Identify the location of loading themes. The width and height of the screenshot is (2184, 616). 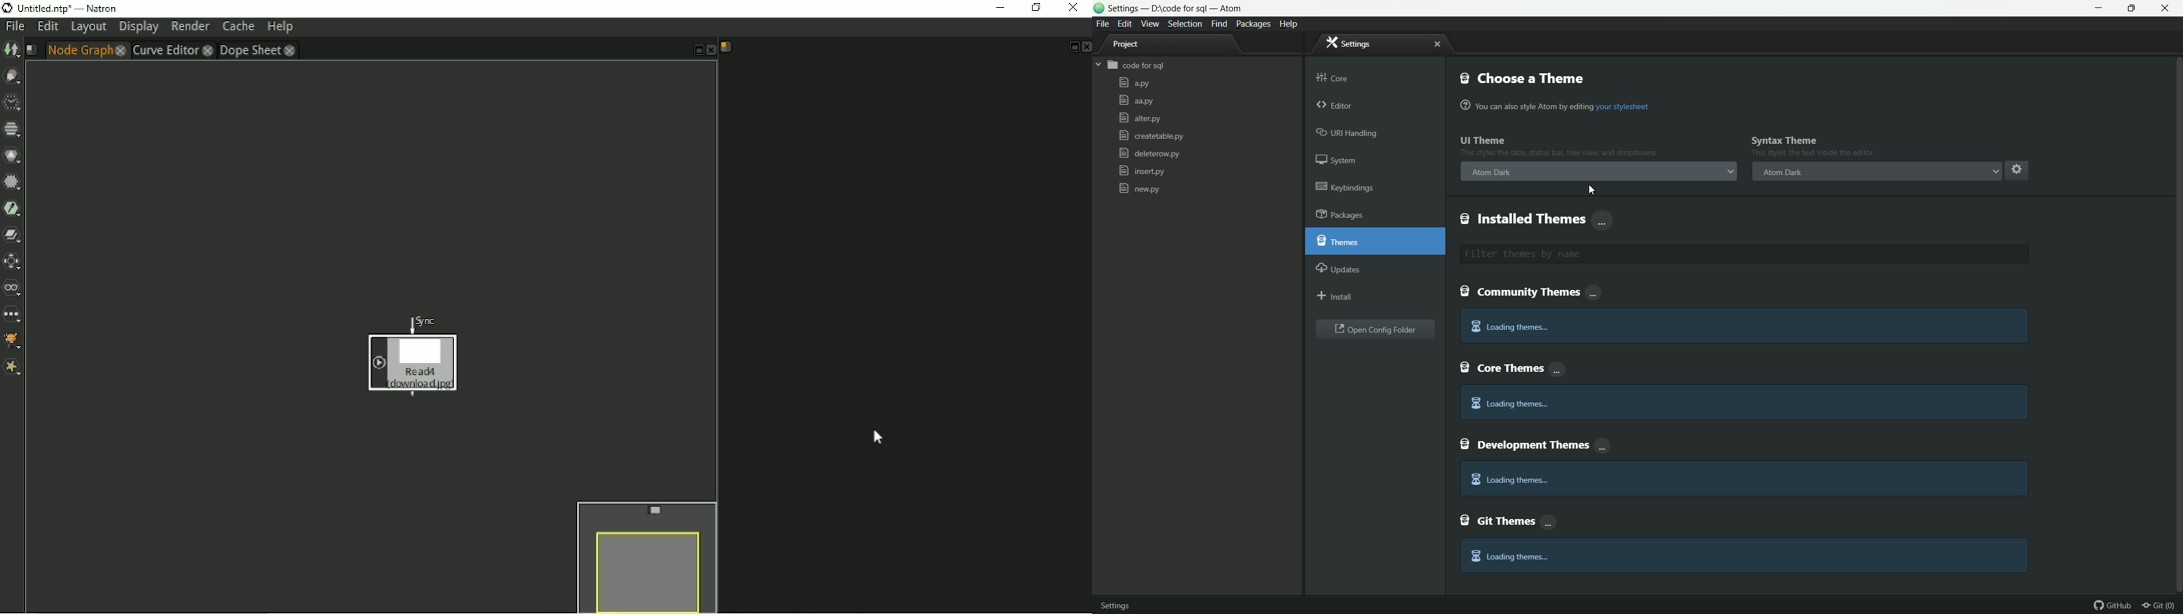
(1509, 556).